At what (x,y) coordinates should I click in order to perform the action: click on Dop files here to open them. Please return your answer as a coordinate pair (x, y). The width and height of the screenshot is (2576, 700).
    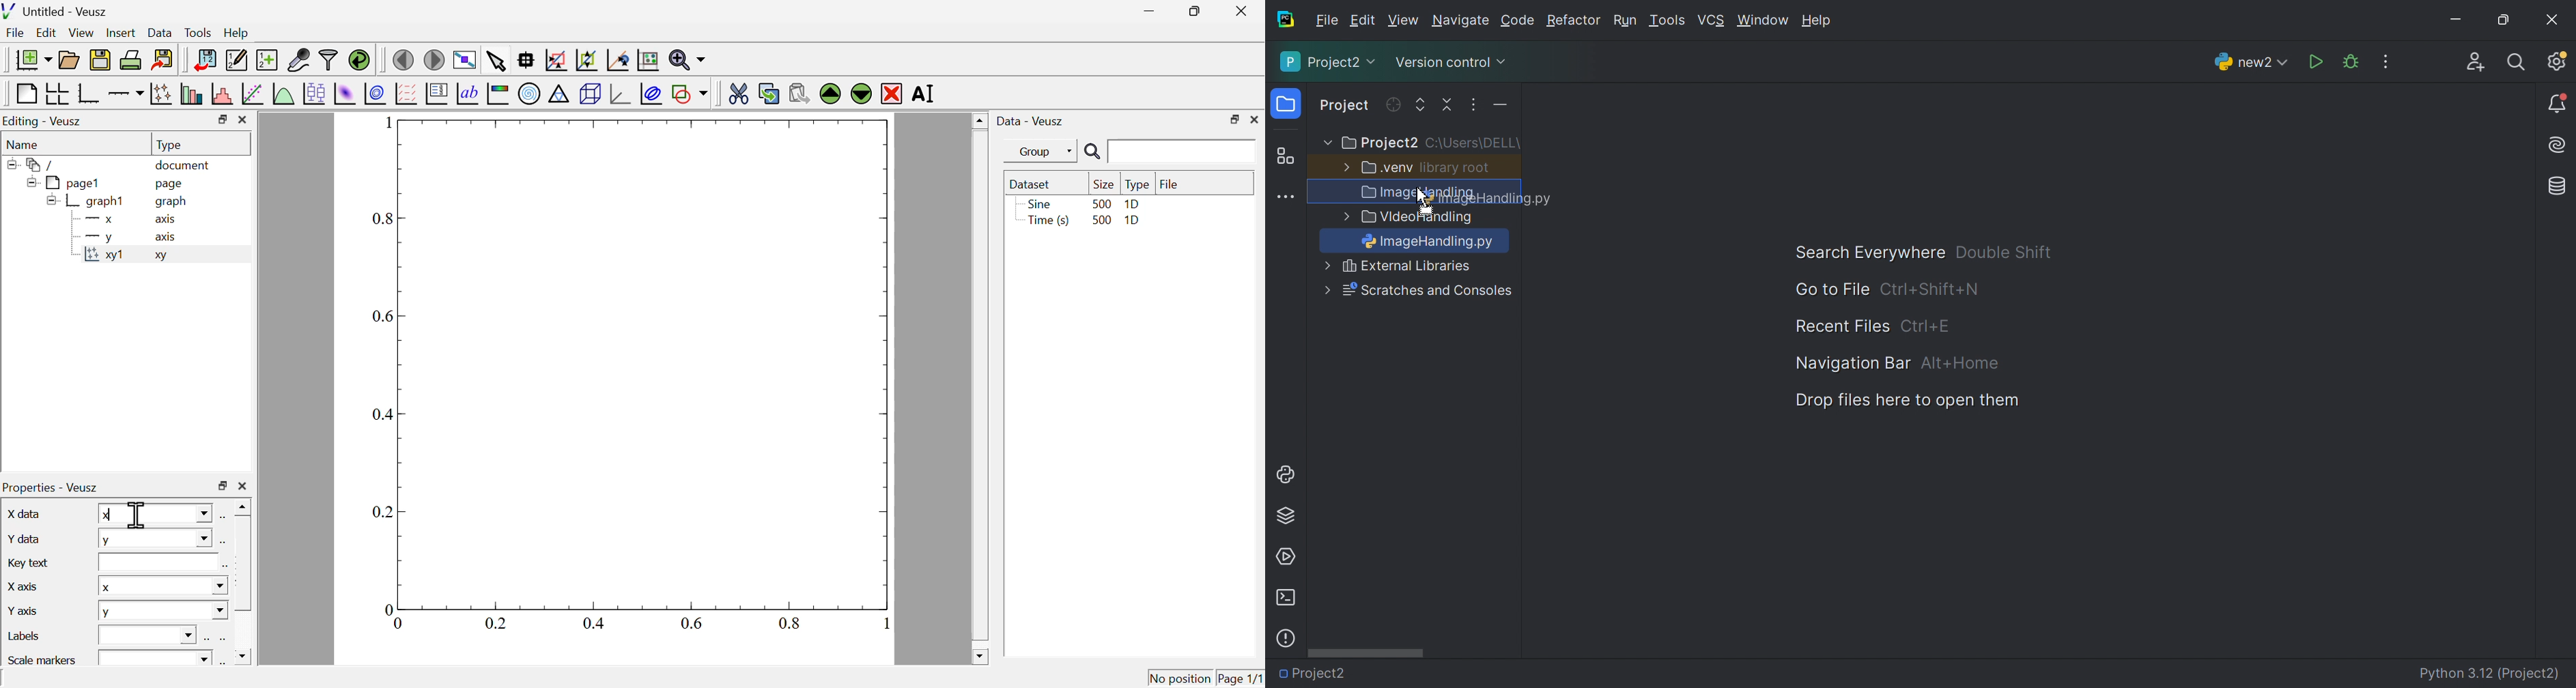
    Looking at the image, I should click on (1902, 401).